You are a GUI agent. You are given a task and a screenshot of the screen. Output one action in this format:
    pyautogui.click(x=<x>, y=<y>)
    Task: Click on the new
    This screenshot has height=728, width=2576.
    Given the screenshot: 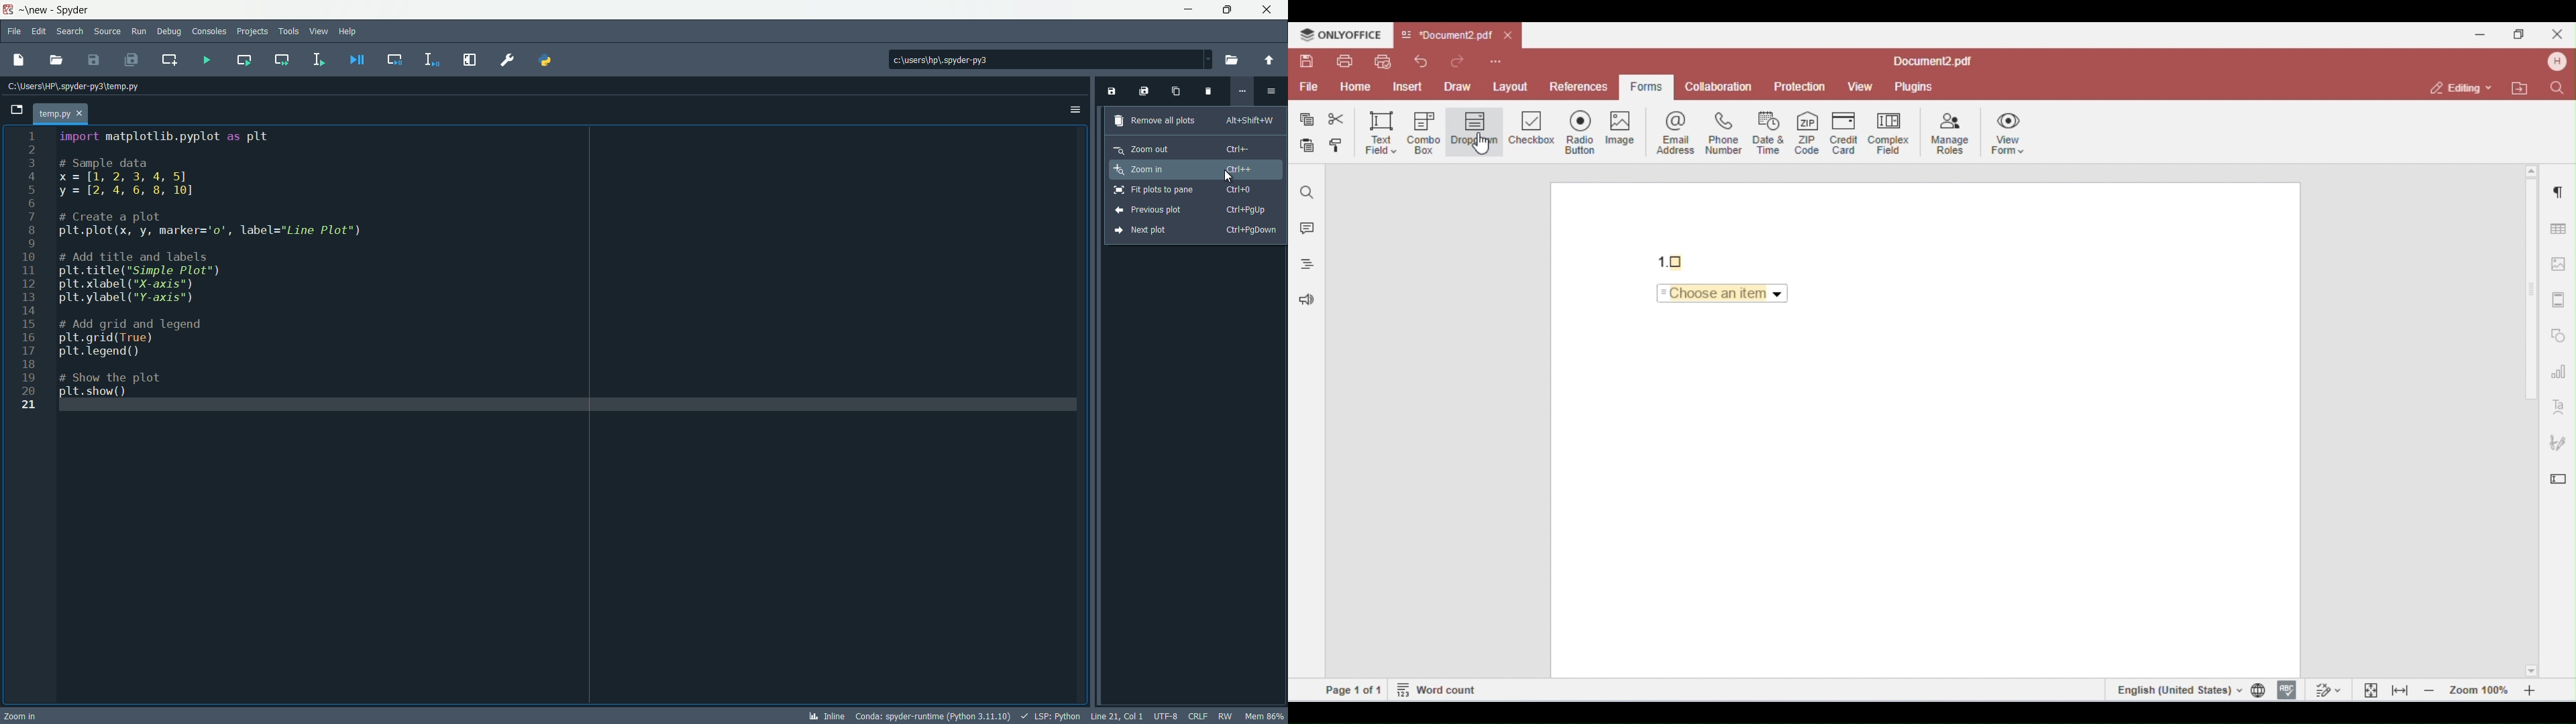 What is the action you would take?
    pyautogui.click(x=36, y=9)
    